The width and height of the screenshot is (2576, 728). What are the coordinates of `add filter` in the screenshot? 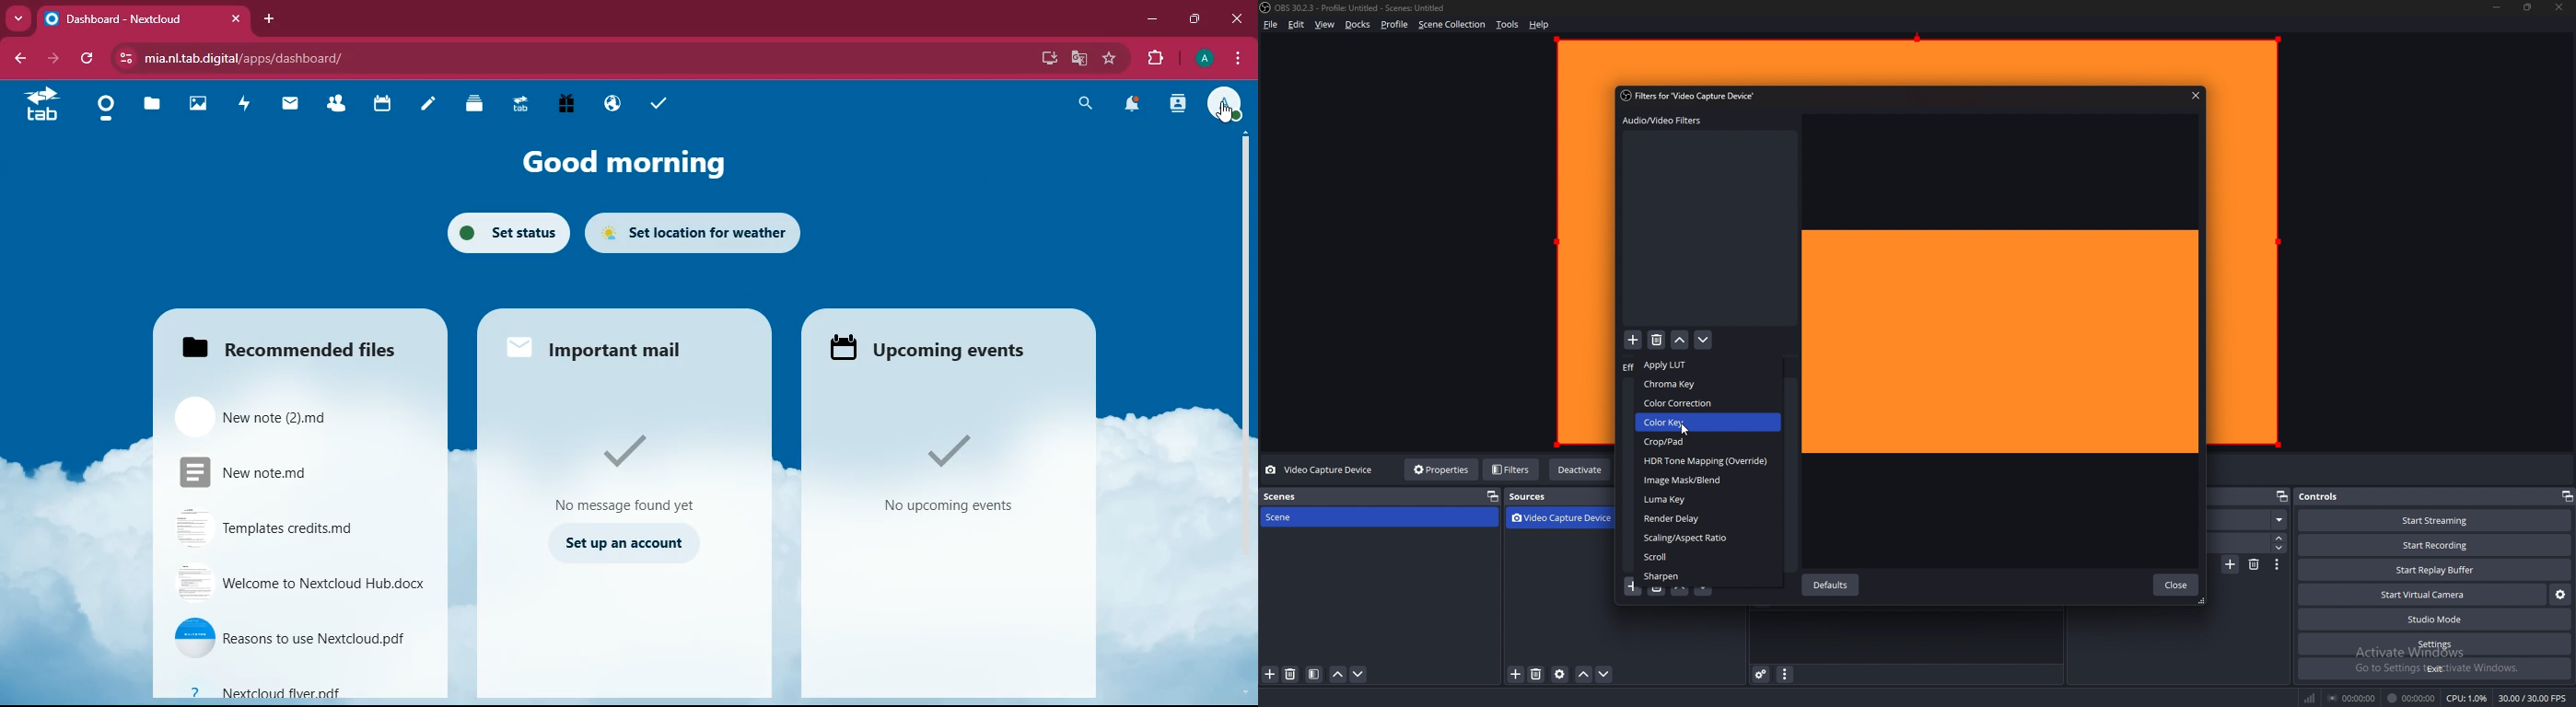 It's located at (1634, 590).